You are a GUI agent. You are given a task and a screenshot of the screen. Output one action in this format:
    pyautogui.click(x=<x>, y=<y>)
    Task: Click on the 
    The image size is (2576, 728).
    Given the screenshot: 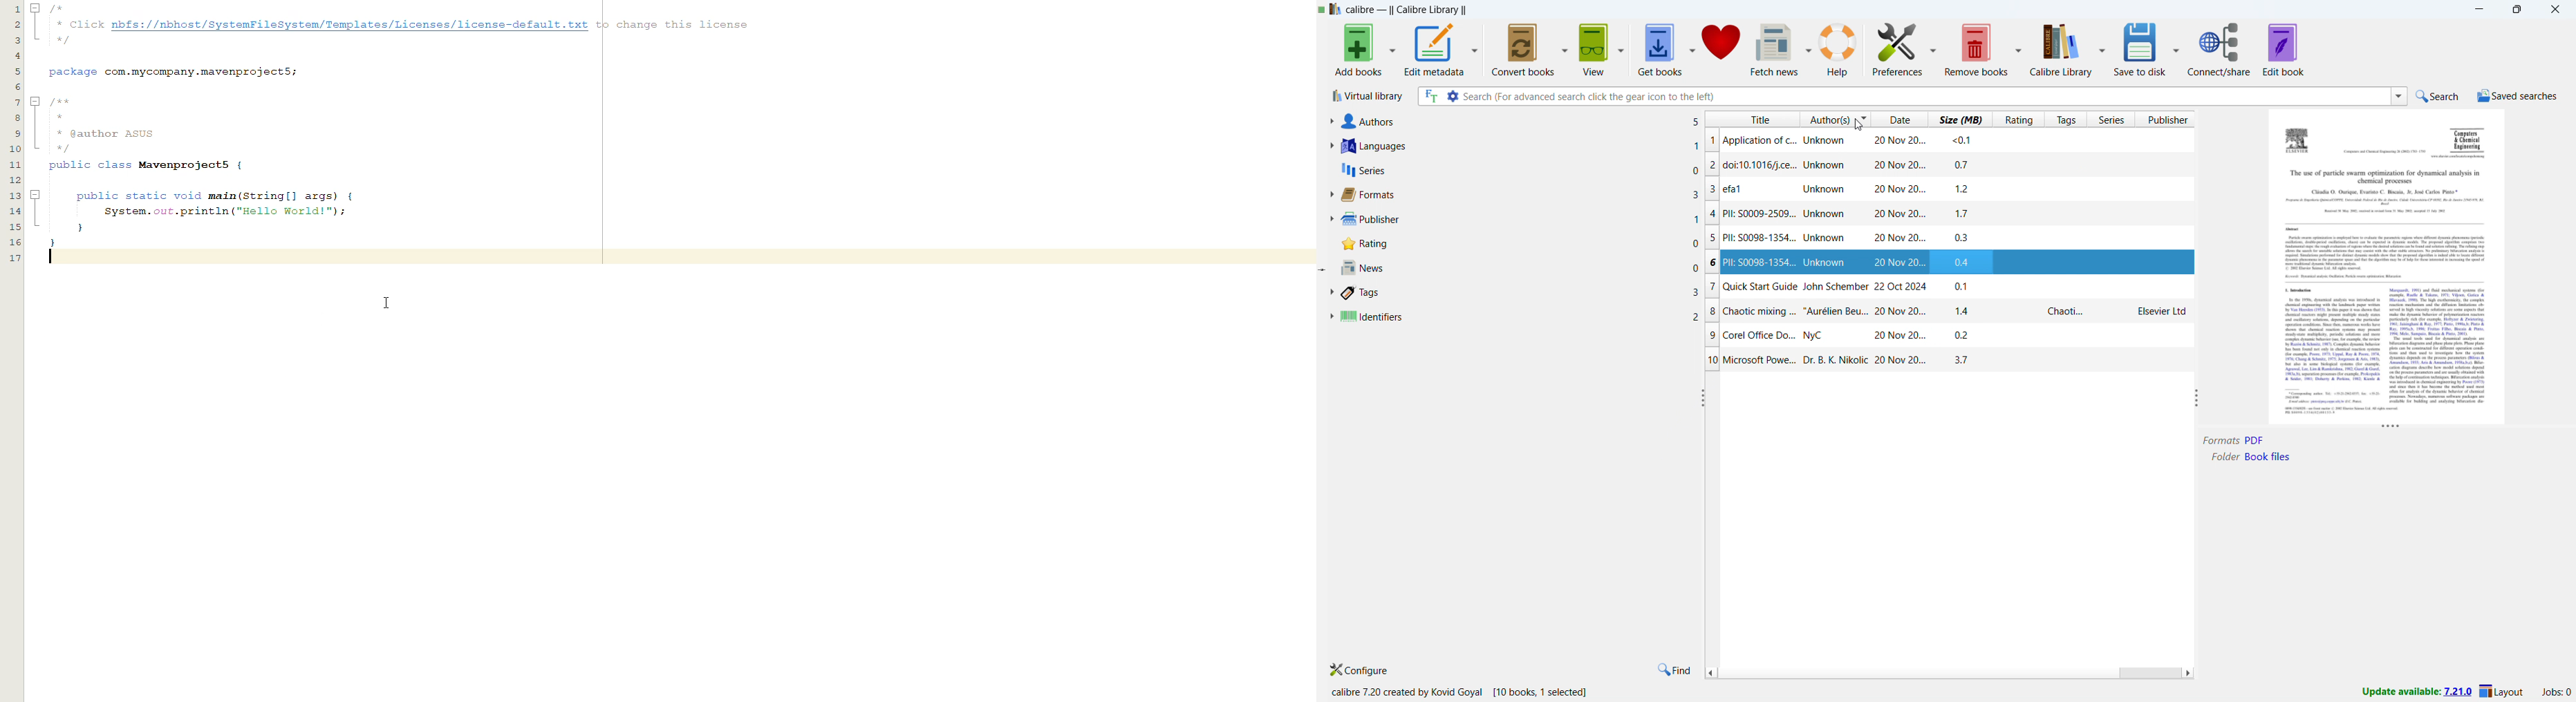 What is the action you would take?
    pyautogui.click(x=2296, y=228)
    